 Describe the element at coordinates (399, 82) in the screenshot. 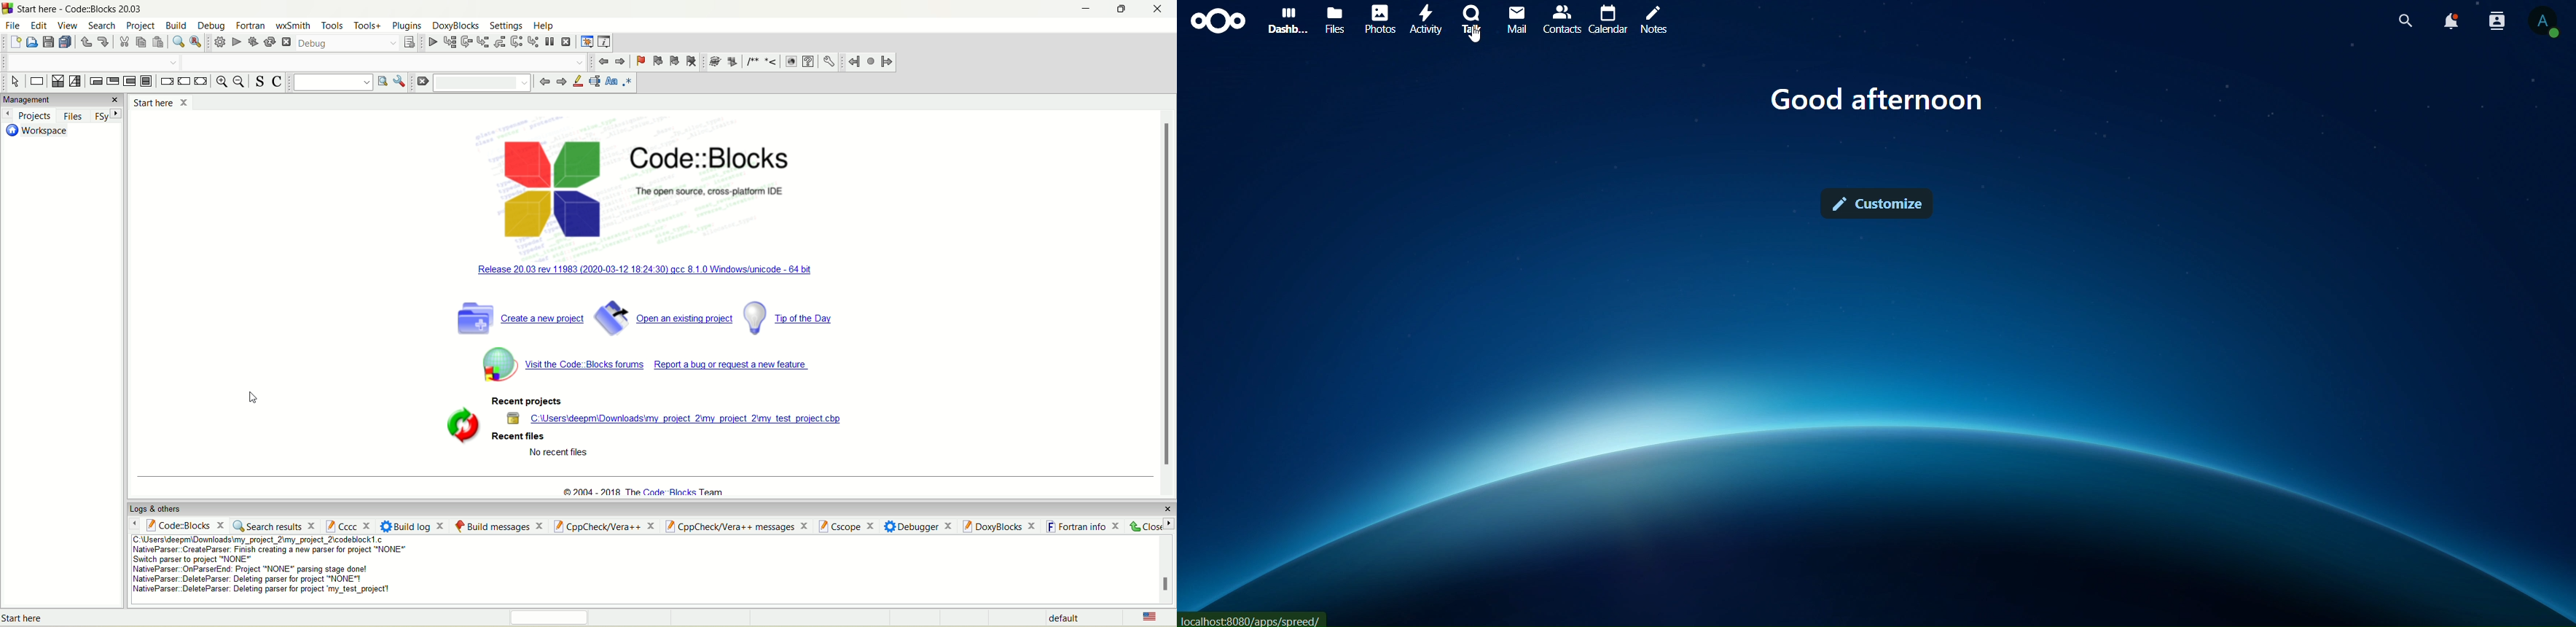

I see `options window` at that location.